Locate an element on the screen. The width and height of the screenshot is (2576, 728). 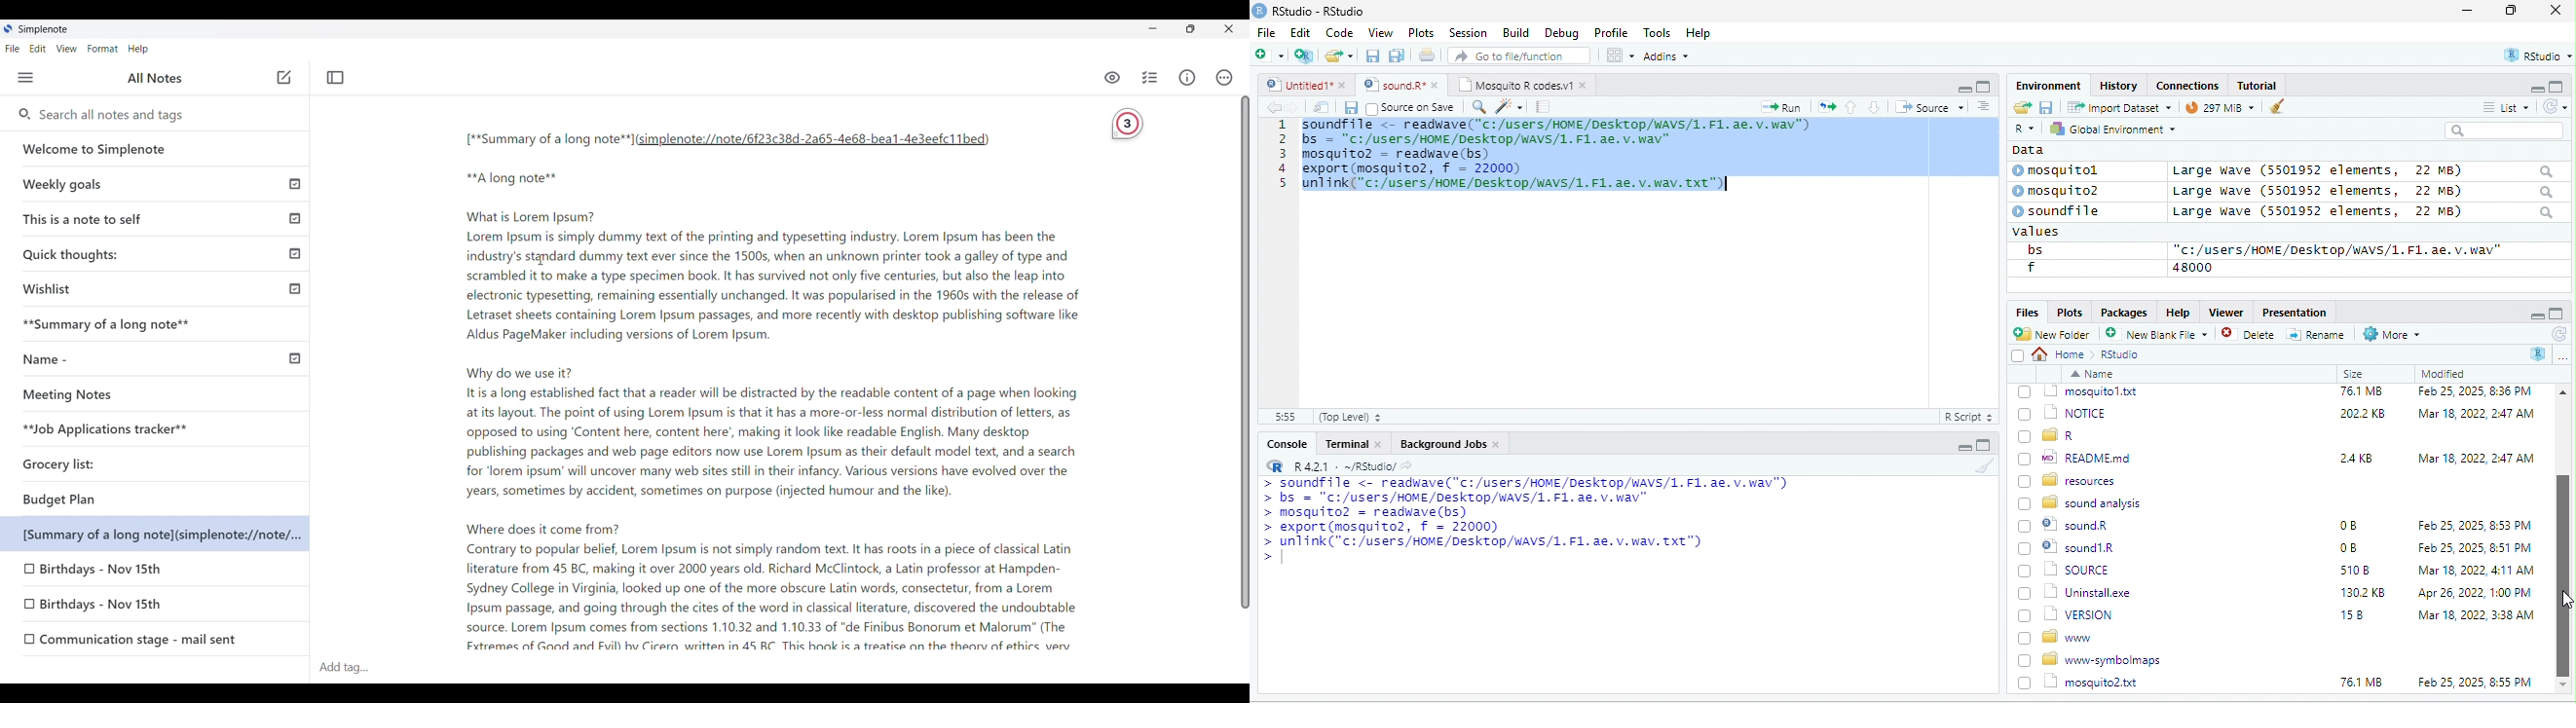
Modified is located at coordinates (2445, 374).